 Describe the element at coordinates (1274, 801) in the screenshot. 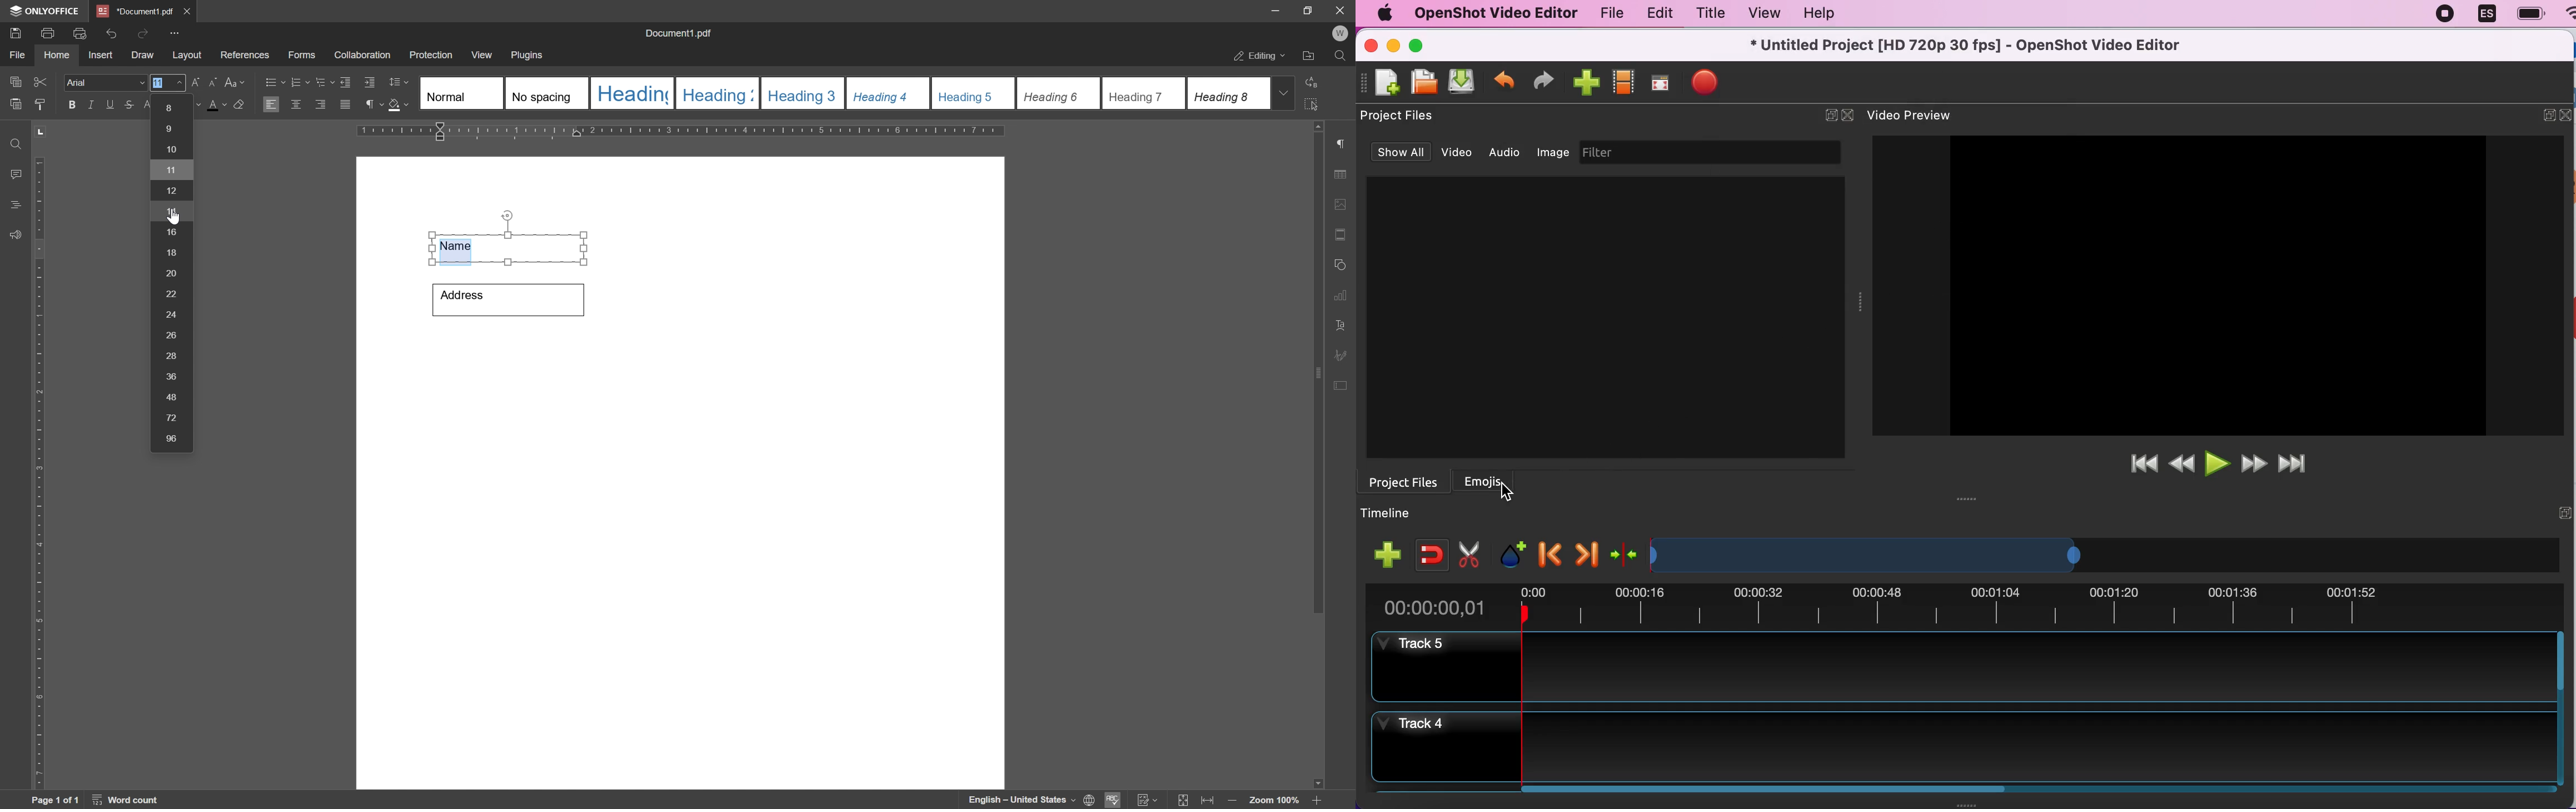

I see `zoom 100%` at that location.